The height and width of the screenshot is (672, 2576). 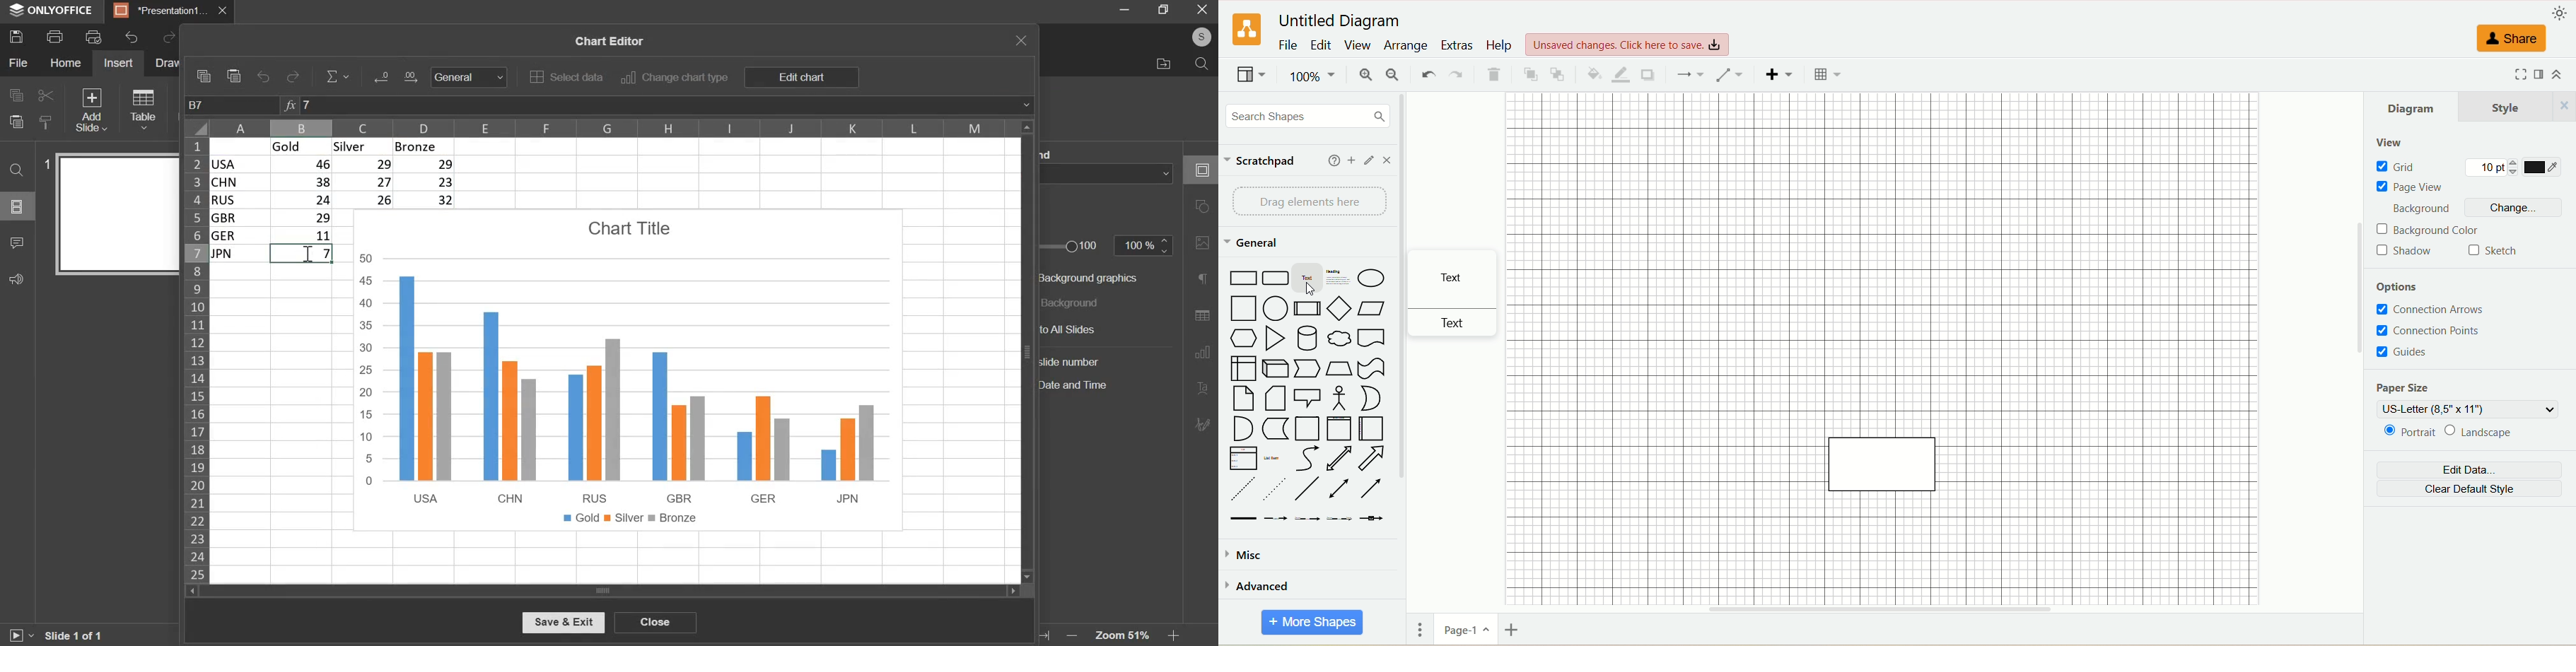 What do you see at coordinates (1070, 634) in the screenshot?
I see `zoom out` at bounding box center [1070, 634].